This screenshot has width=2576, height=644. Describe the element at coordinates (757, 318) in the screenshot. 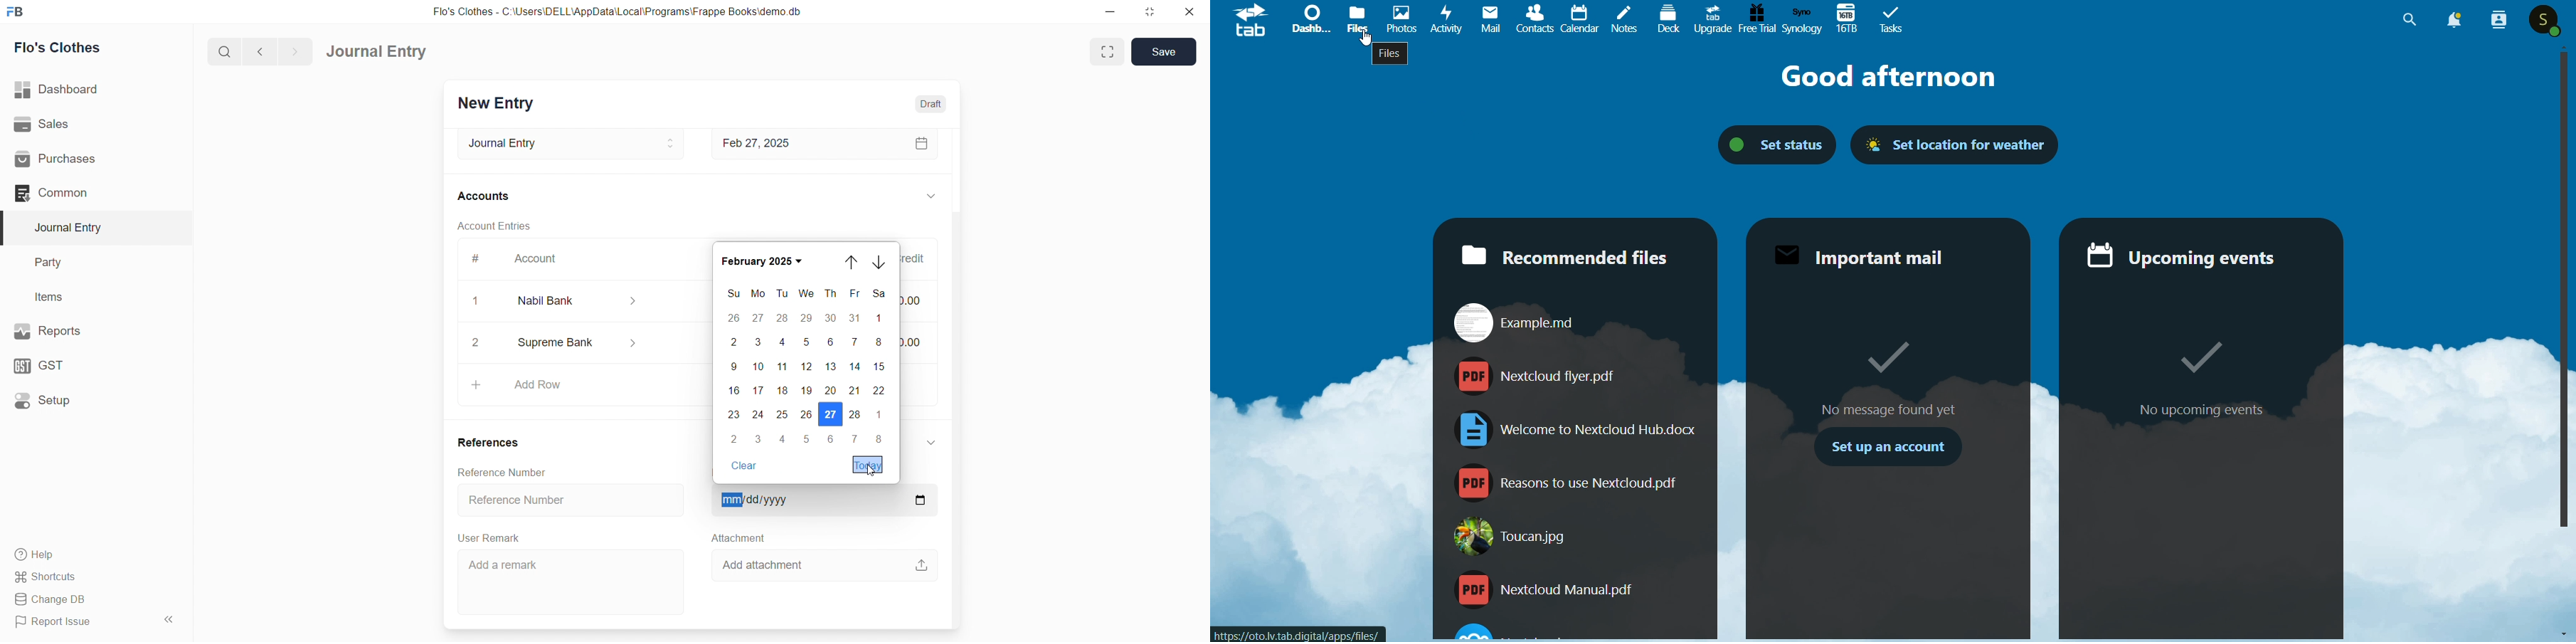

I see `27` at that location.